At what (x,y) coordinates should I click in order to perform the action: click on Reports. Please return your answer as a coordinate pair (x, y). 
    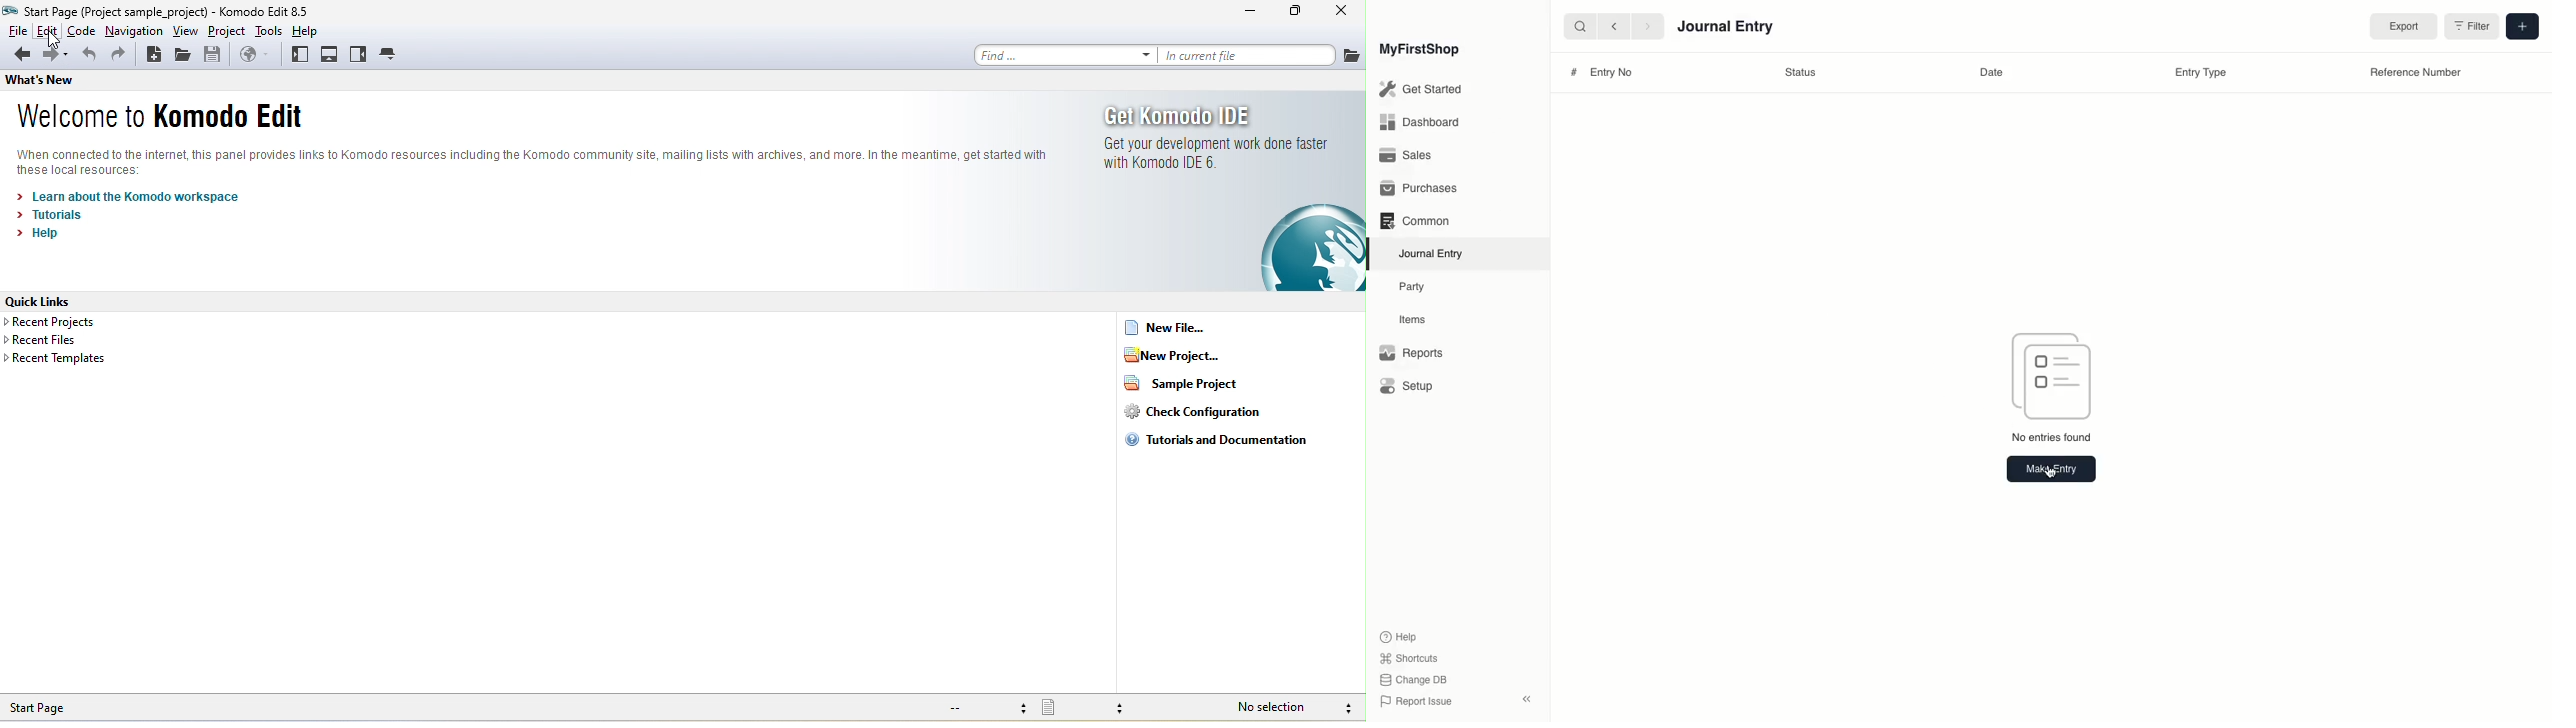
    Looking at the image, I should click on (1411, 354).